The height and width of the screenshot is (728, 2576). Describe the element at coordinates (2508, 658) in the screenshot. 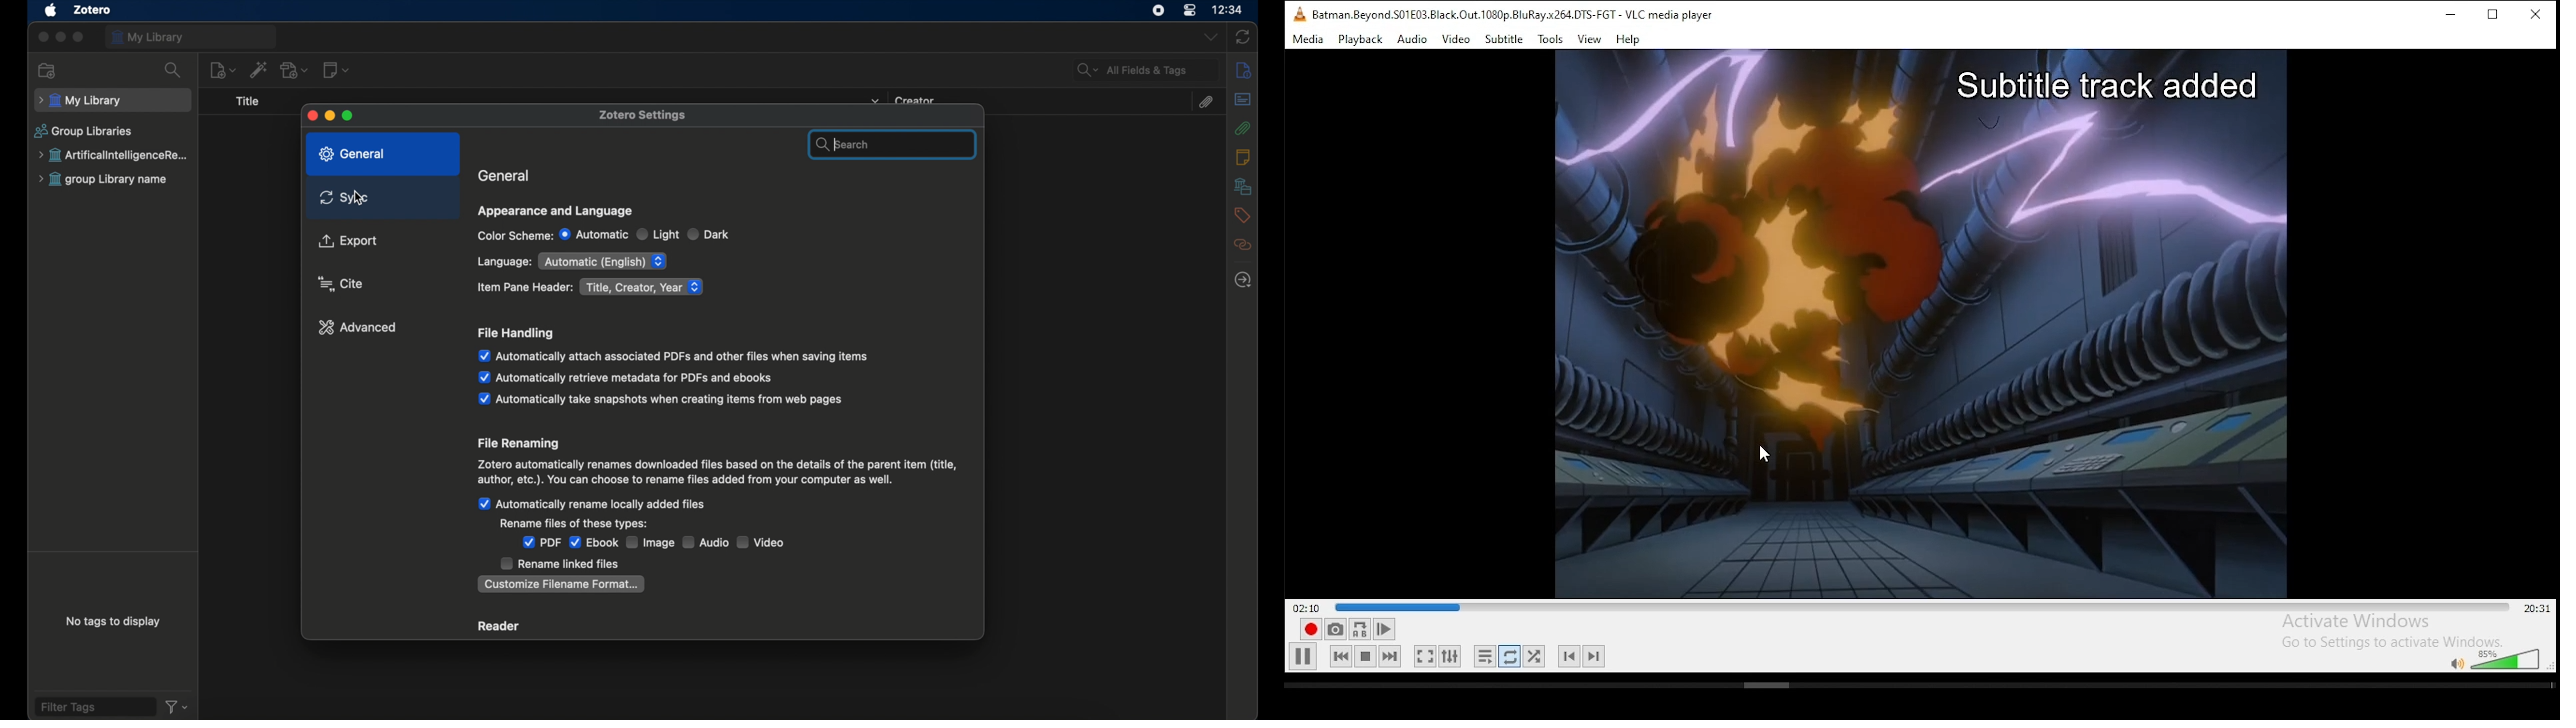

I see `volume` at that location.